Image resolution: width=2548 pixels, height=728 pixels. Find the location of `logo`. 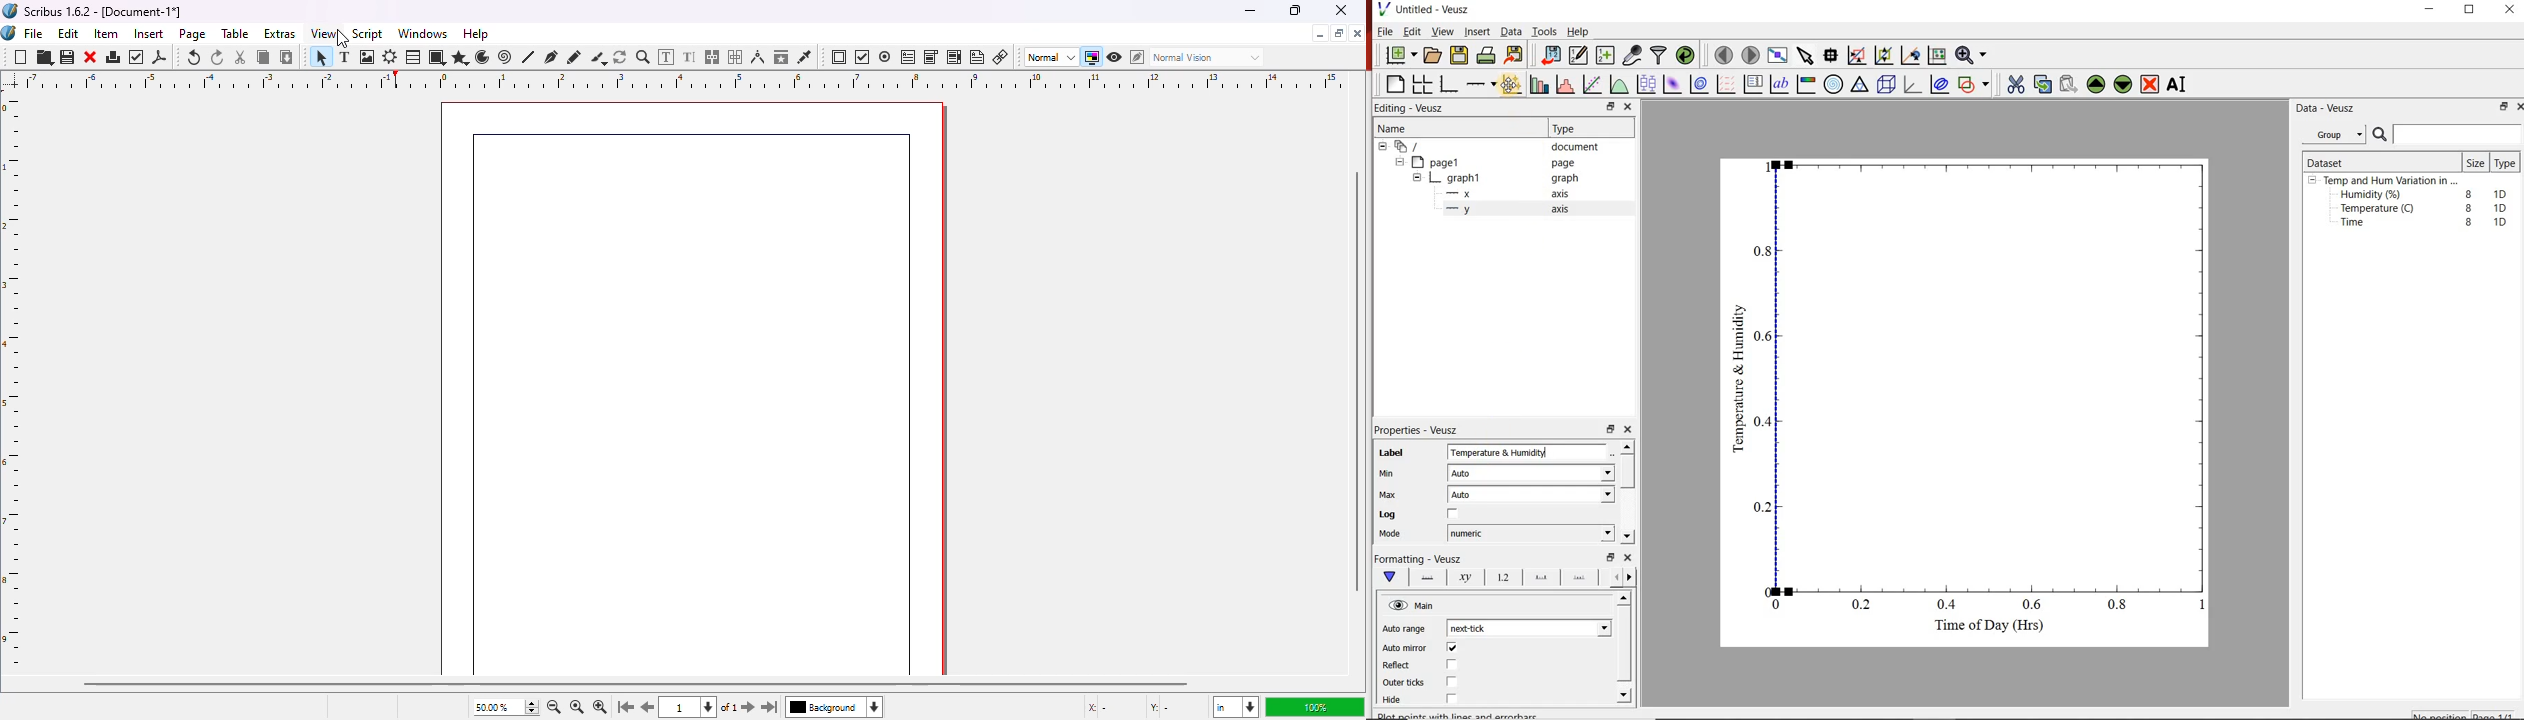

logo is located at coordinates (10, 10).